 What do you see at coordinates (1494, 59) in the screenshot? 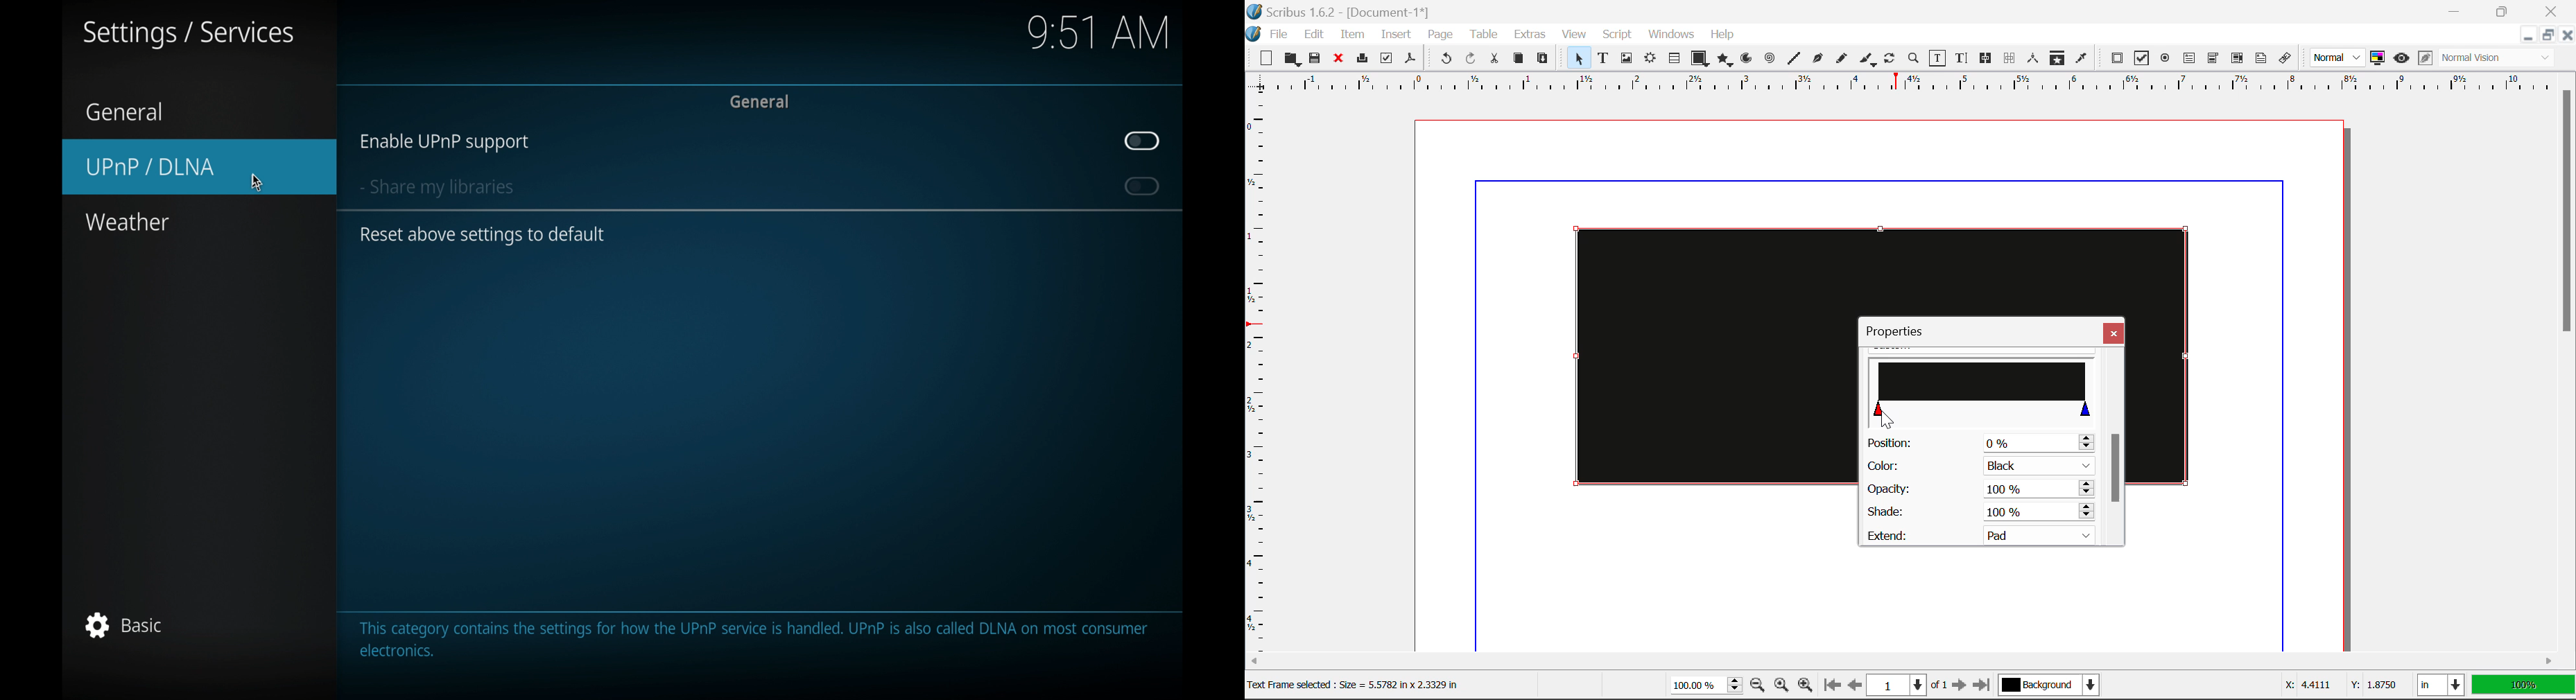
I see `Cut` at bounding box center [1494, 59].